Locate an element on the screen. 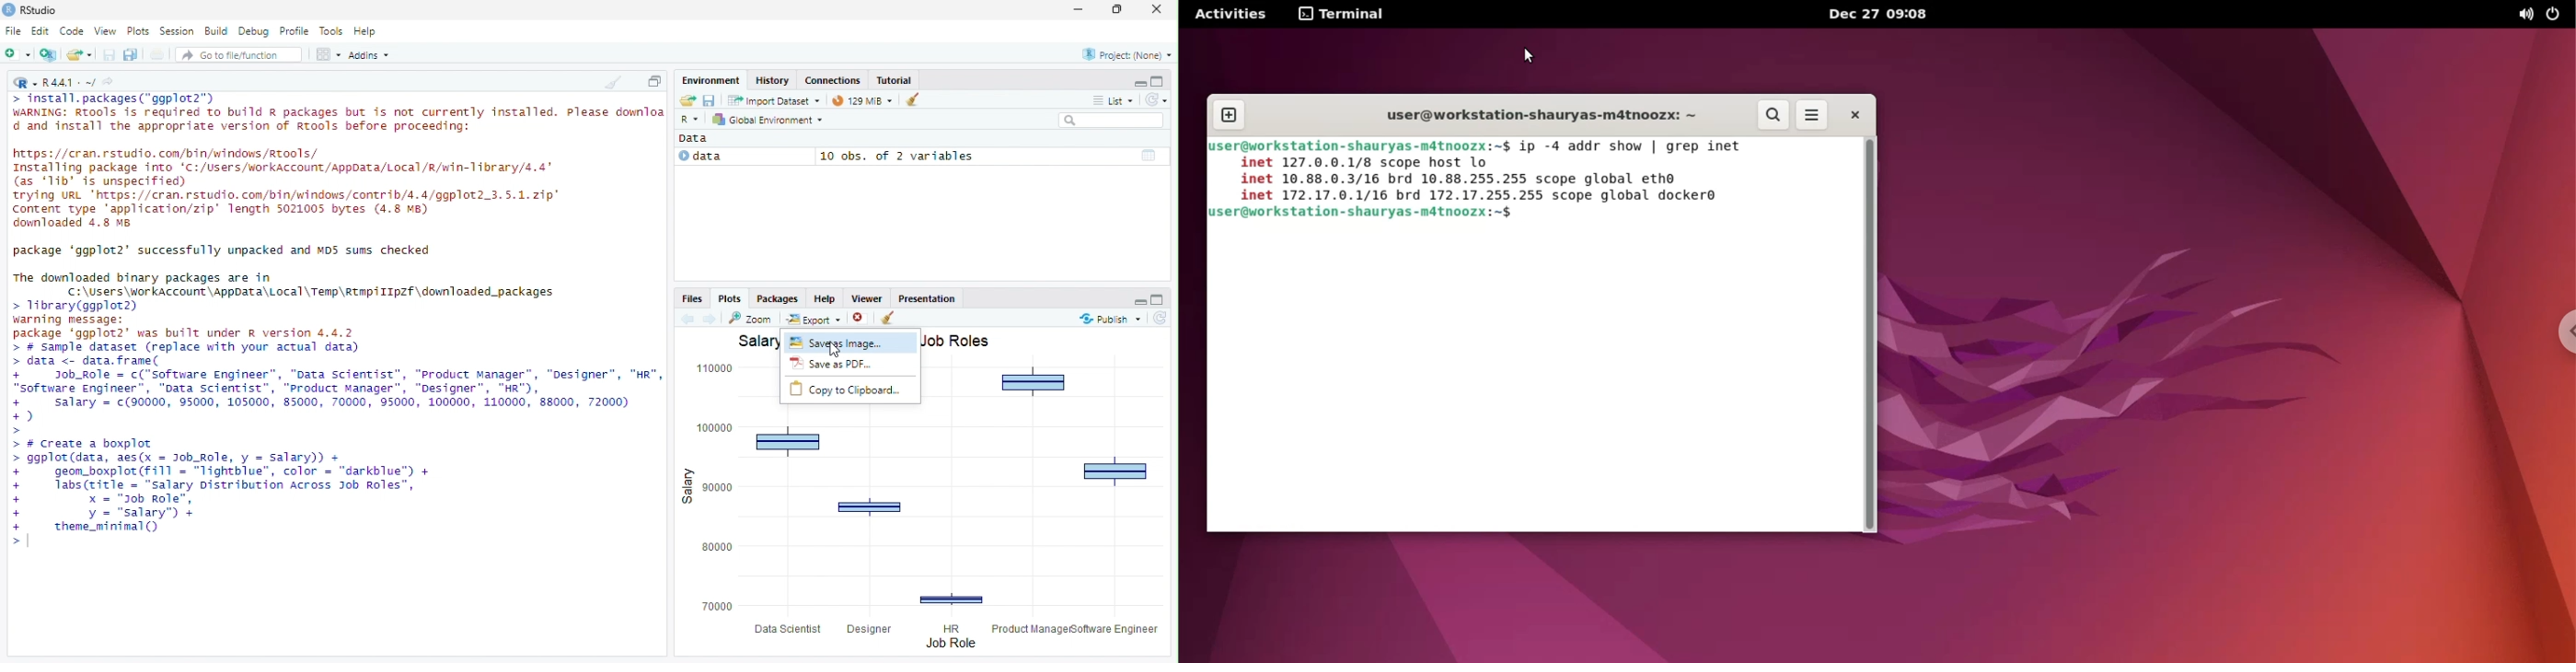 The width and height of the screenshot is (2576, 672). Plot - Salary Distribution Across Job Roles is located at coordinates (926, 534).